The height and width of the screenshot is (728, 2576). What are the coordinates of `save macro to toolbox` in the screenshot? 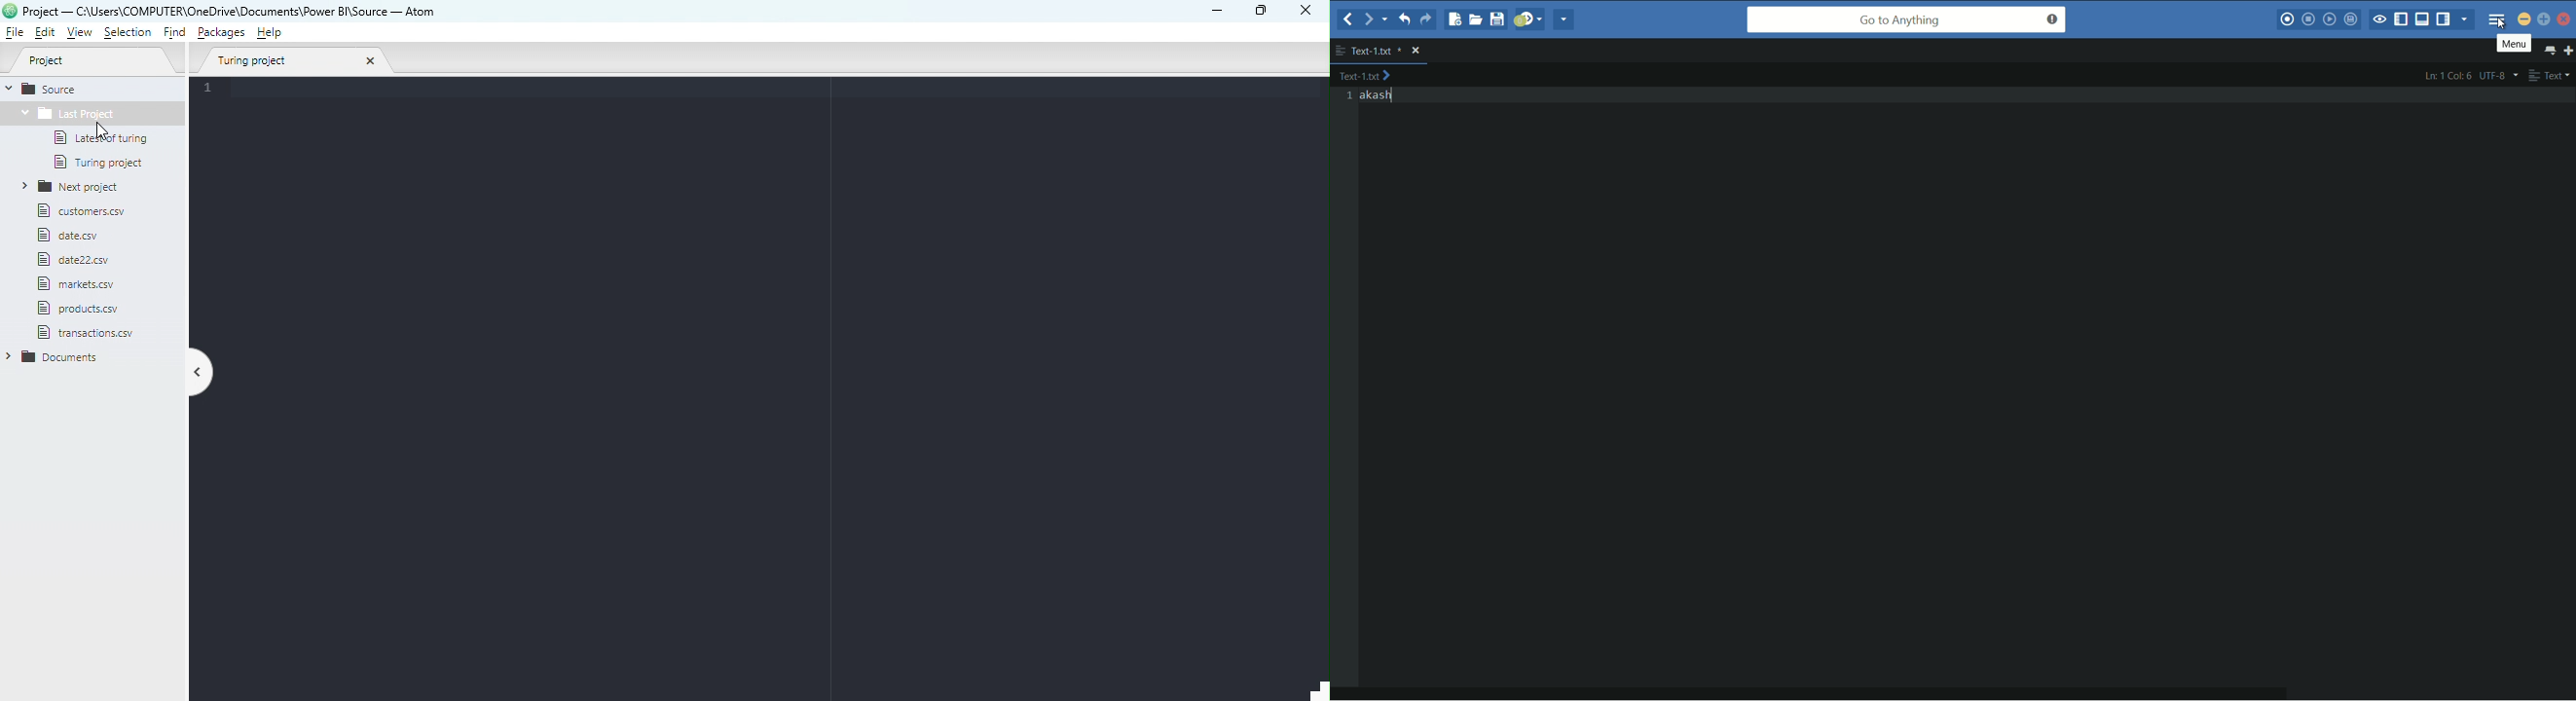 It's located at (2352, 18).